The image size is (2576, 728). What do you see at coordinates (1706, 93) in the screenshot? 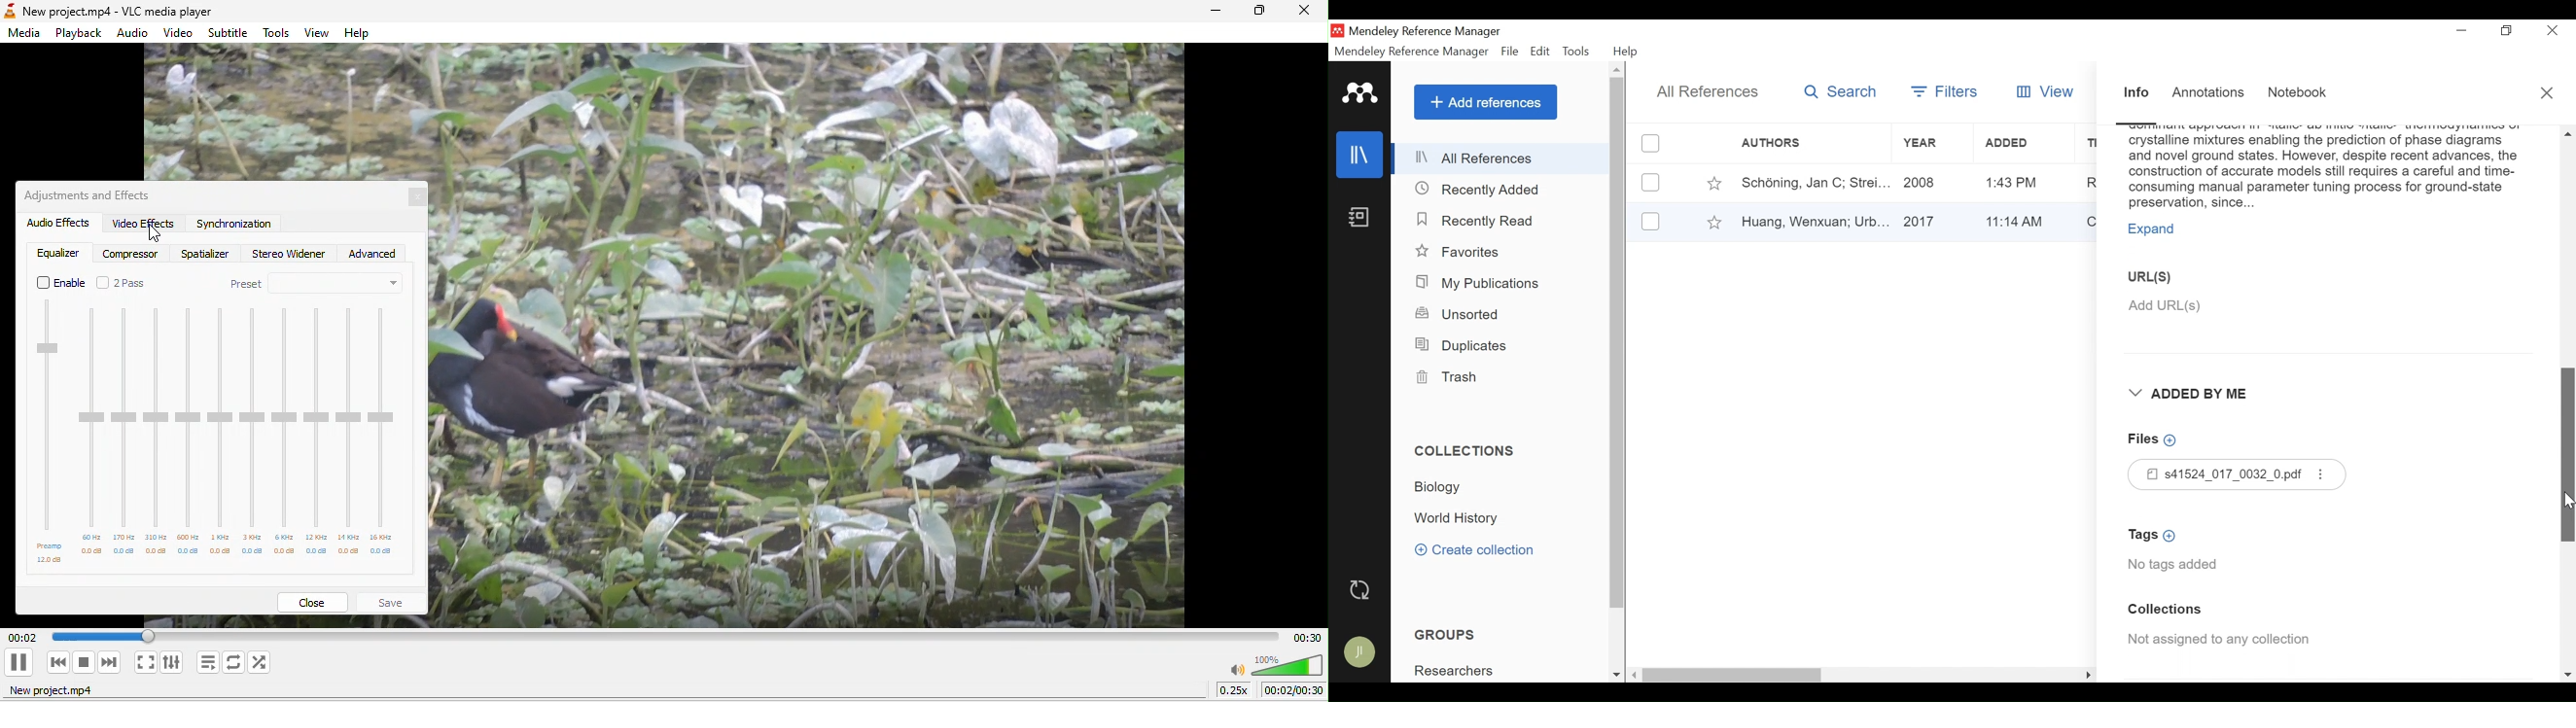
I see `All References` at bounding box center [1706, 93].